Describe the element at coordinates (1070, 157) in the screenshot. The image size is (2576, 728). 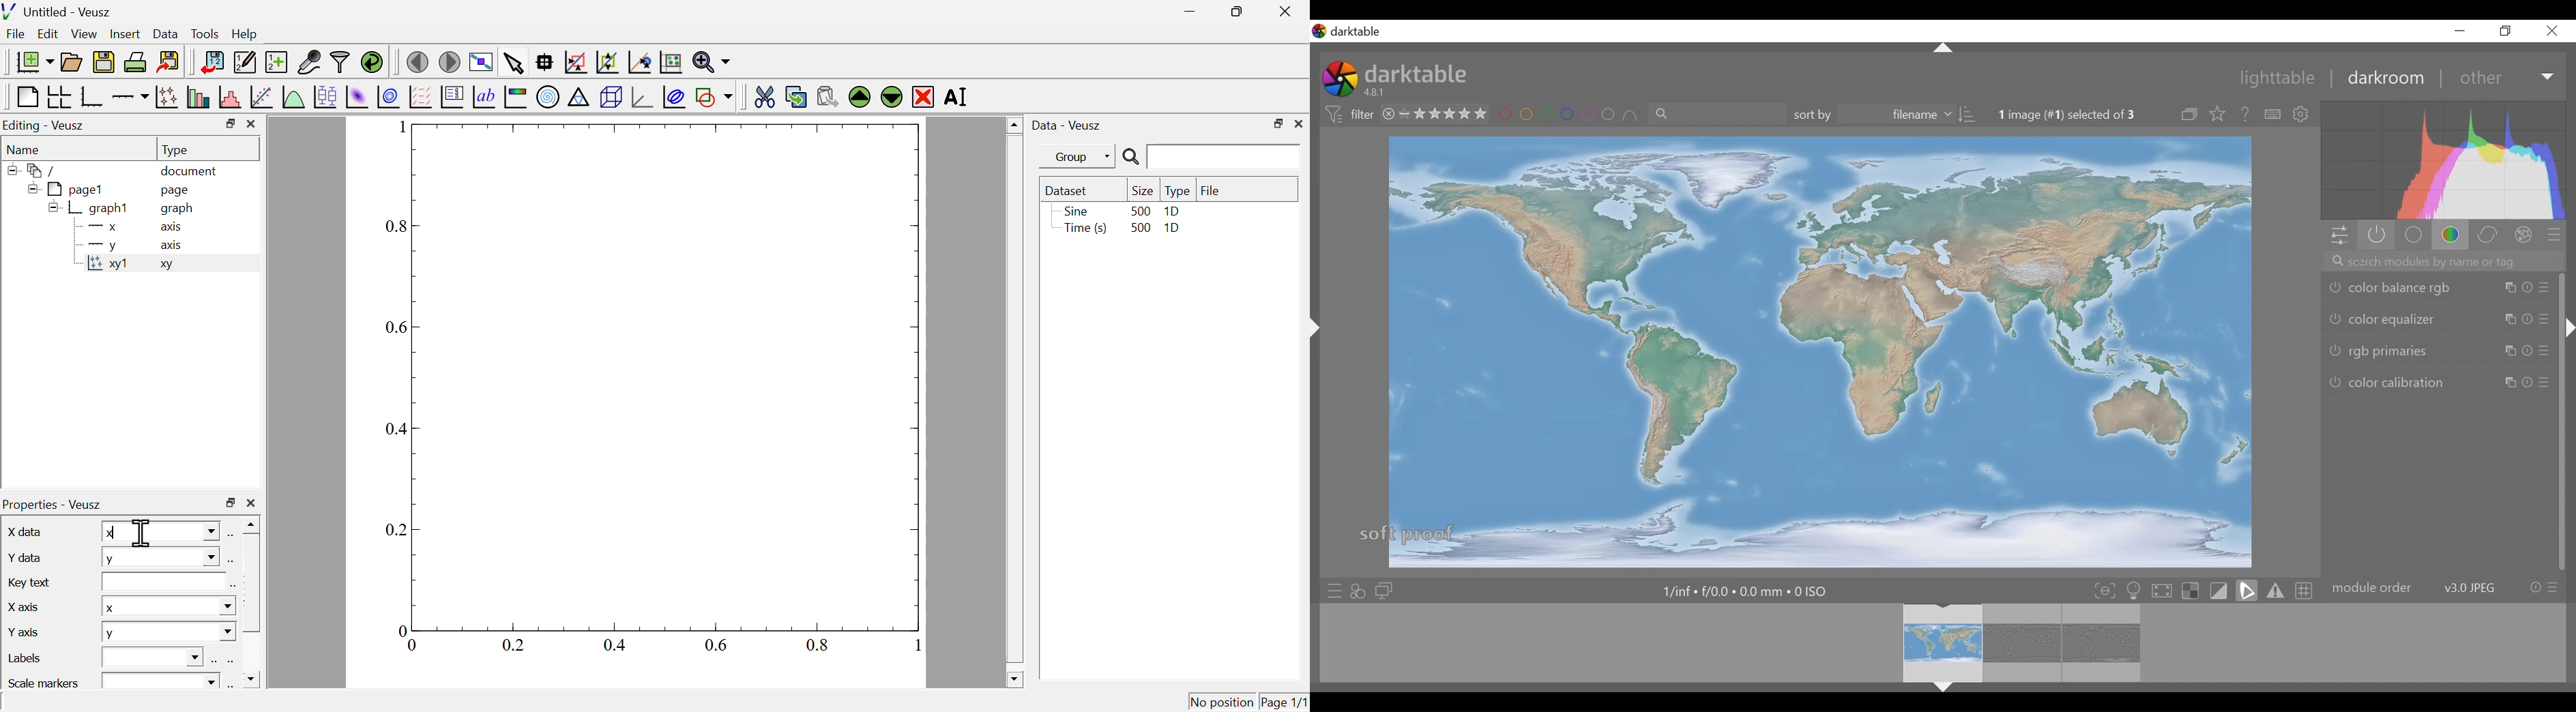
I see `group` at that location.